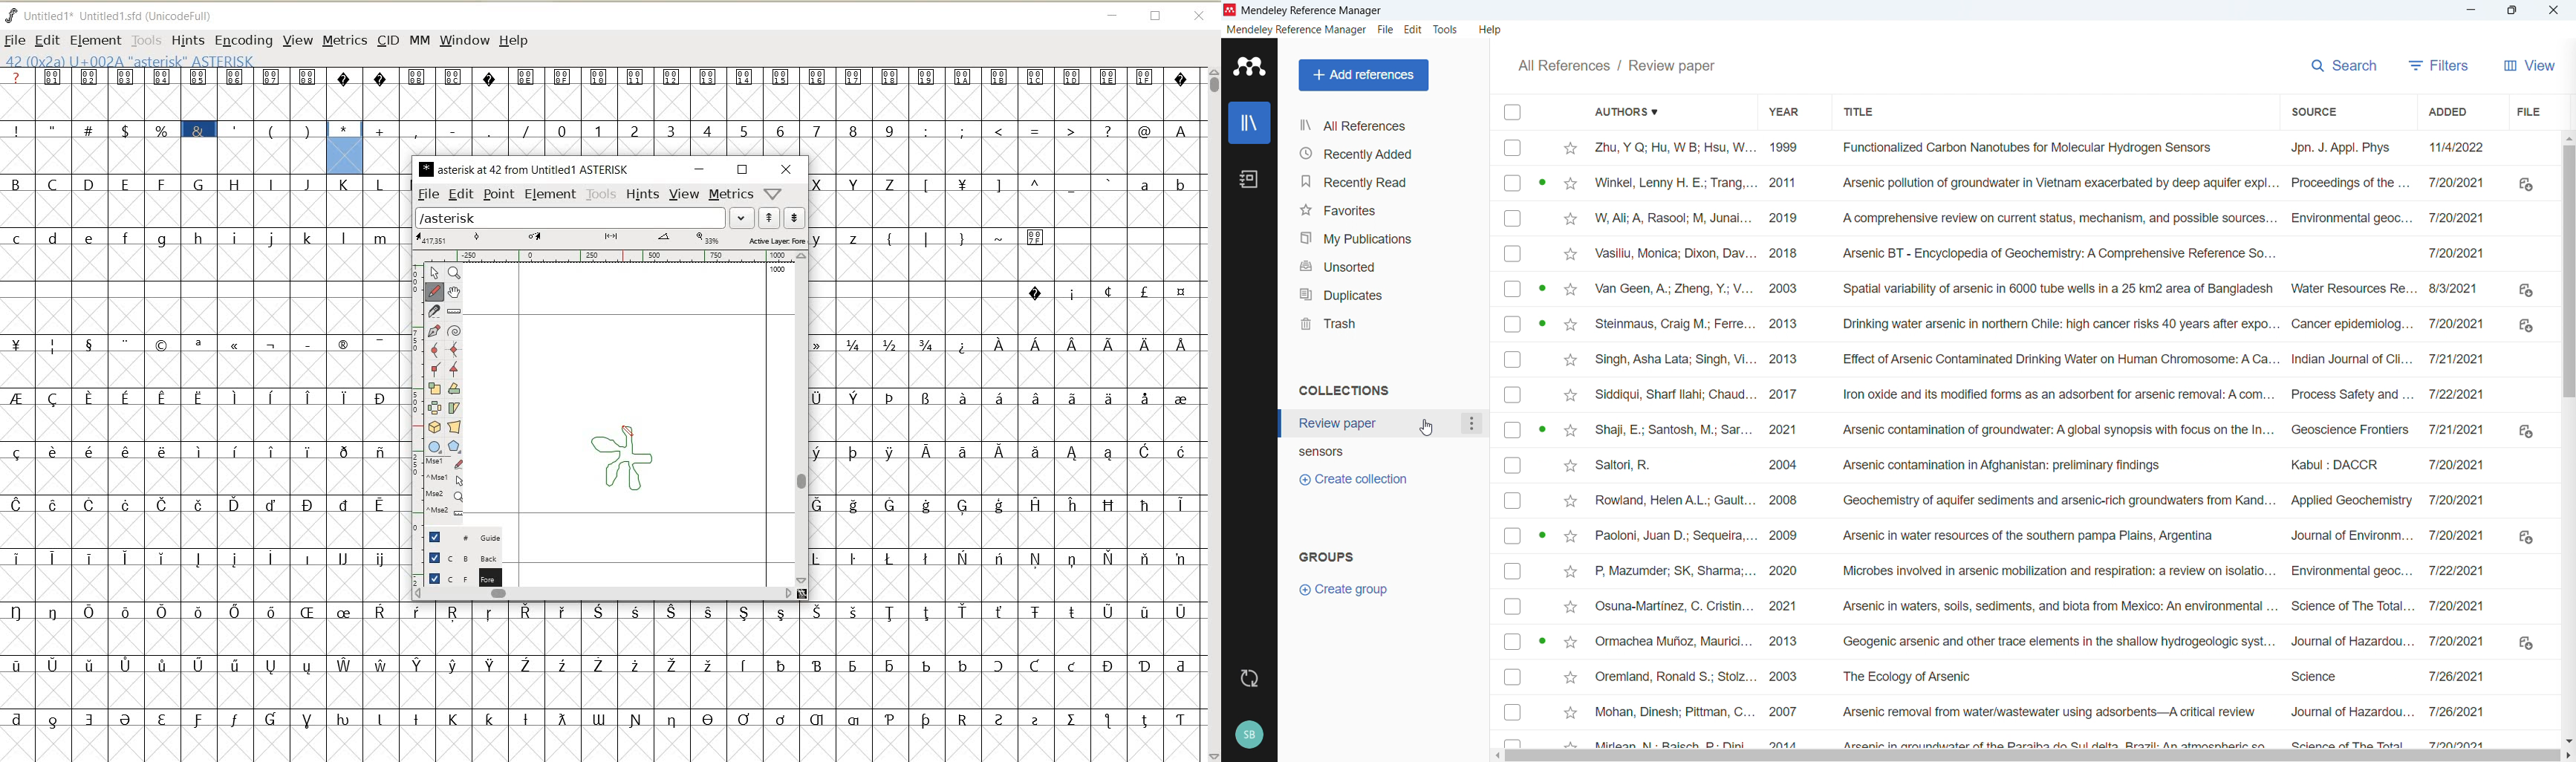 The width and height of the screenshot is (2576, 784). I want to click on Add reference , so click(1364, 75).